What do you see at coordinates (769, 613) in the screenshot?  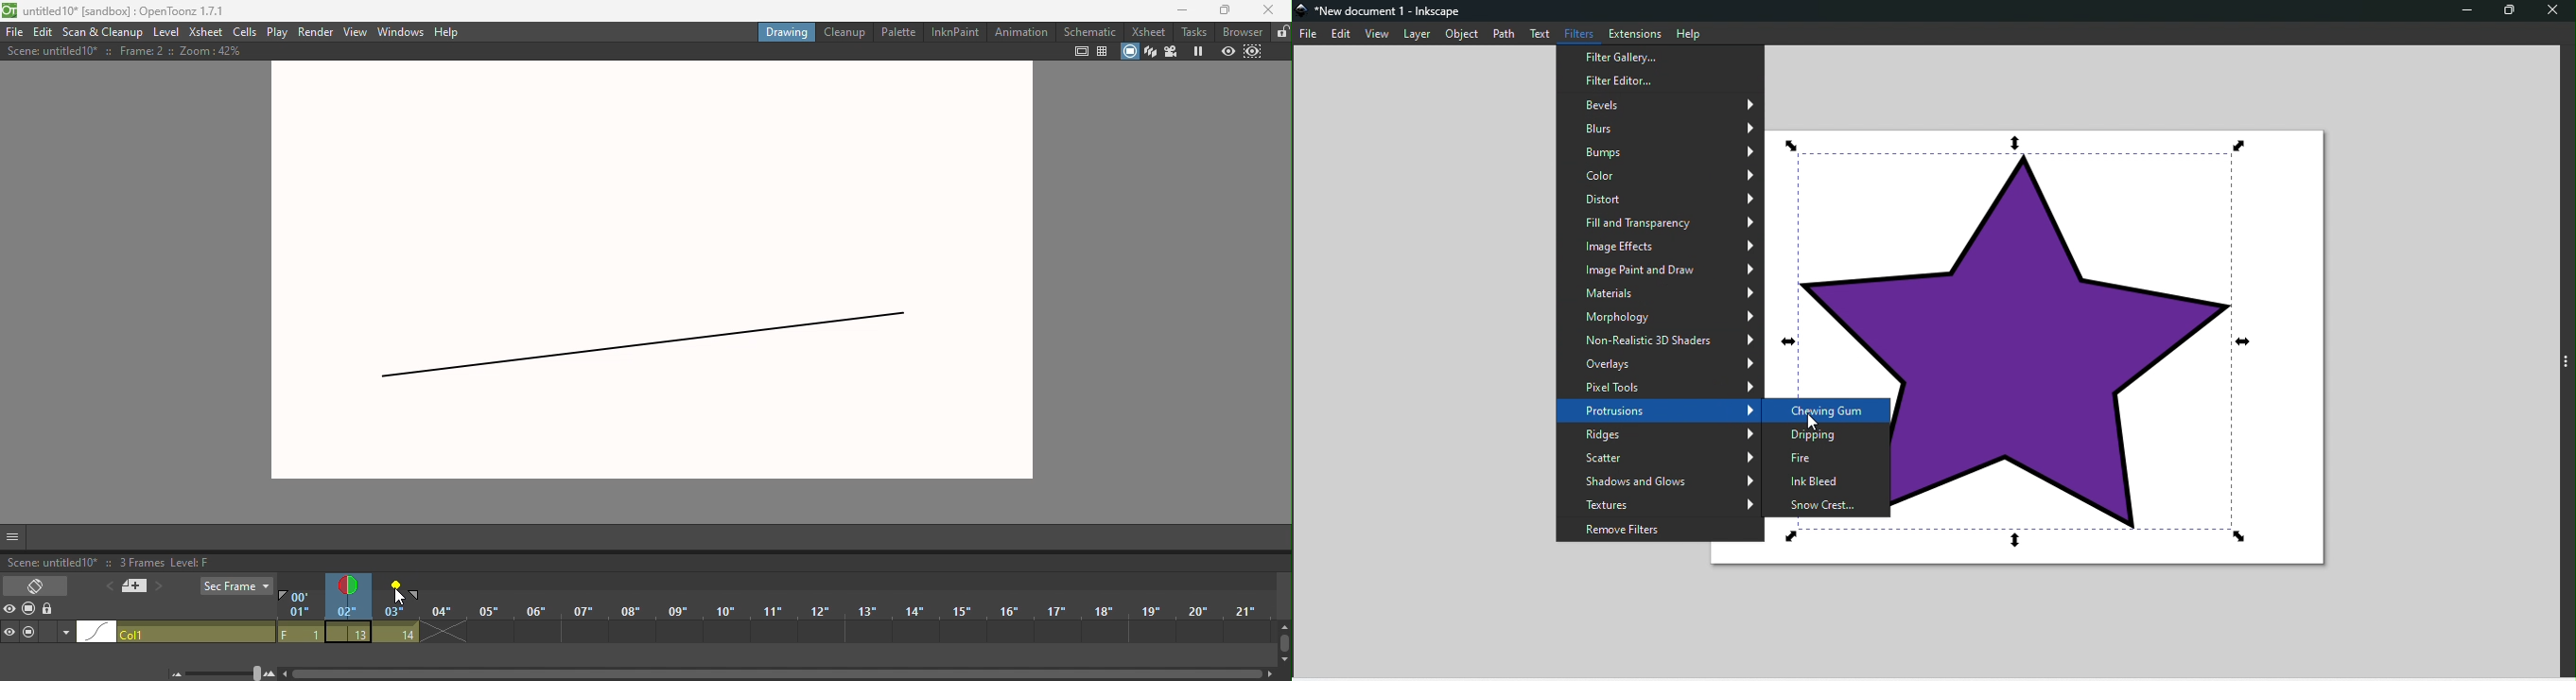 I see `Frames` at bounding box center [769, 613].